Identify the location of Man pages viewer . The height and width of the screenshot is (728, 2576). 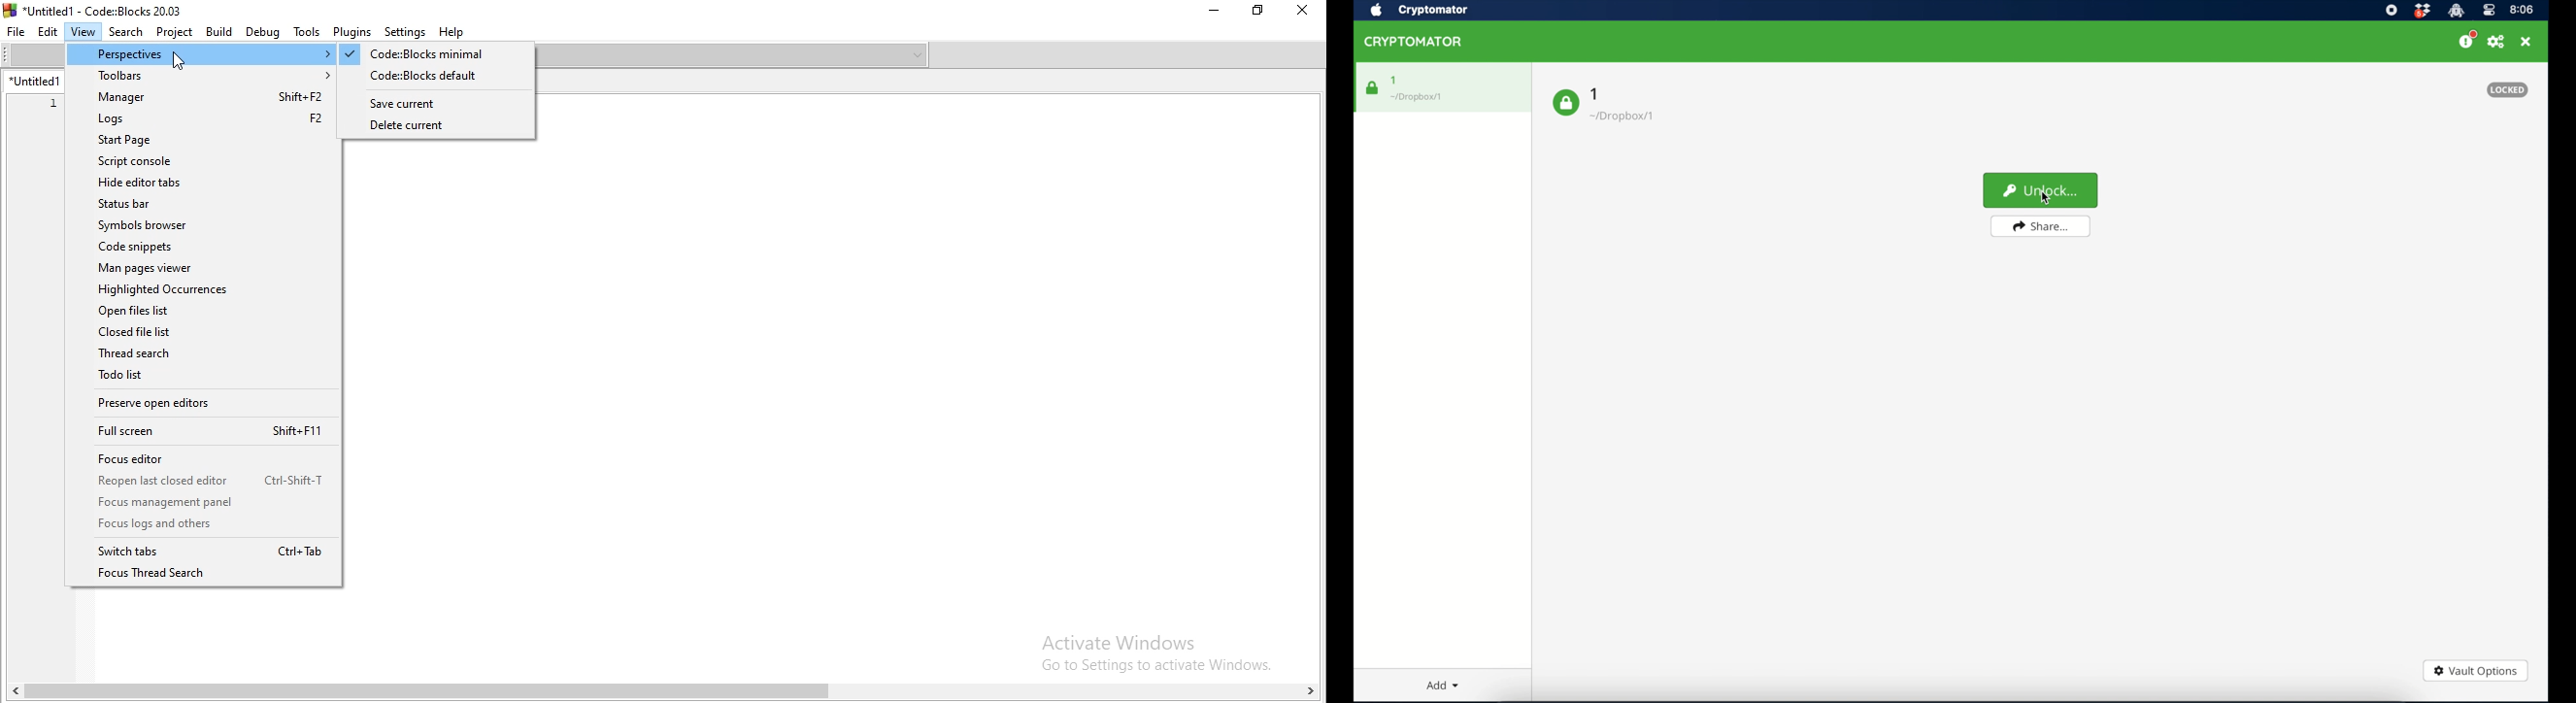
(204, 266).